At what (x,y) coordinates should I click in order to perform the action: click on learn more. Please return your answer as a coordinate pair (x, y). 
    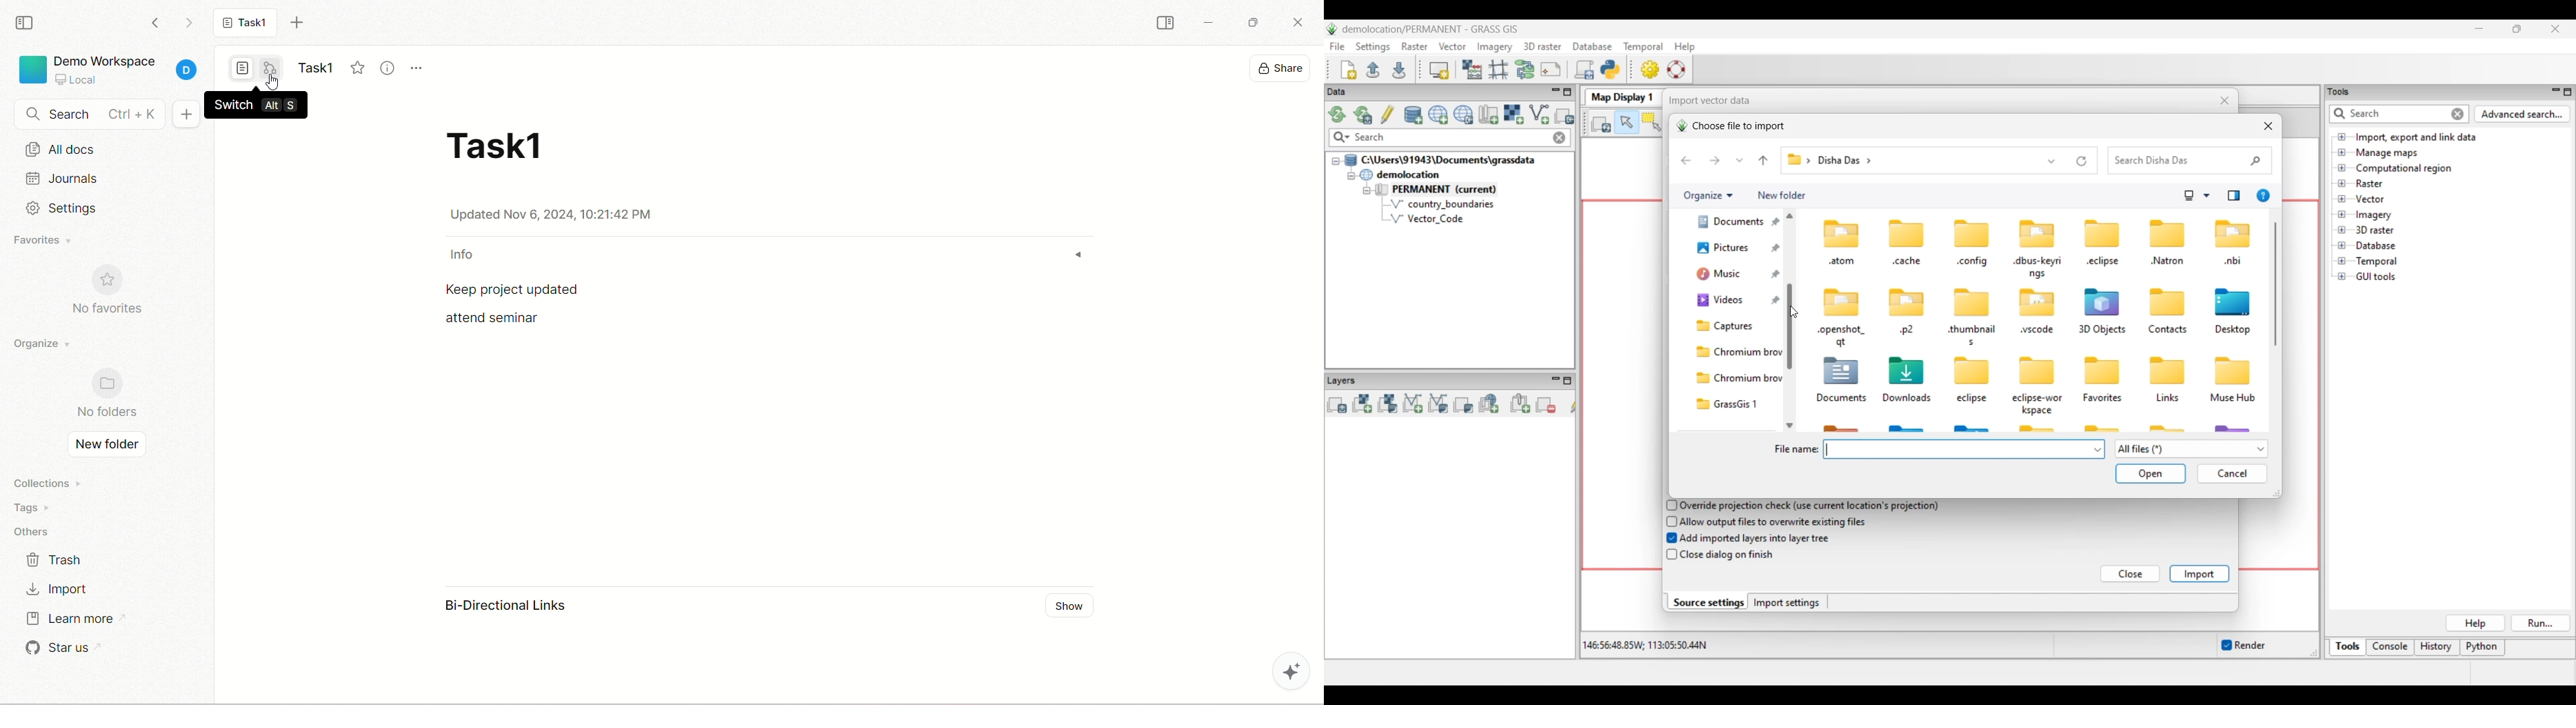
    Looking at the image, I should click on (85, 618).